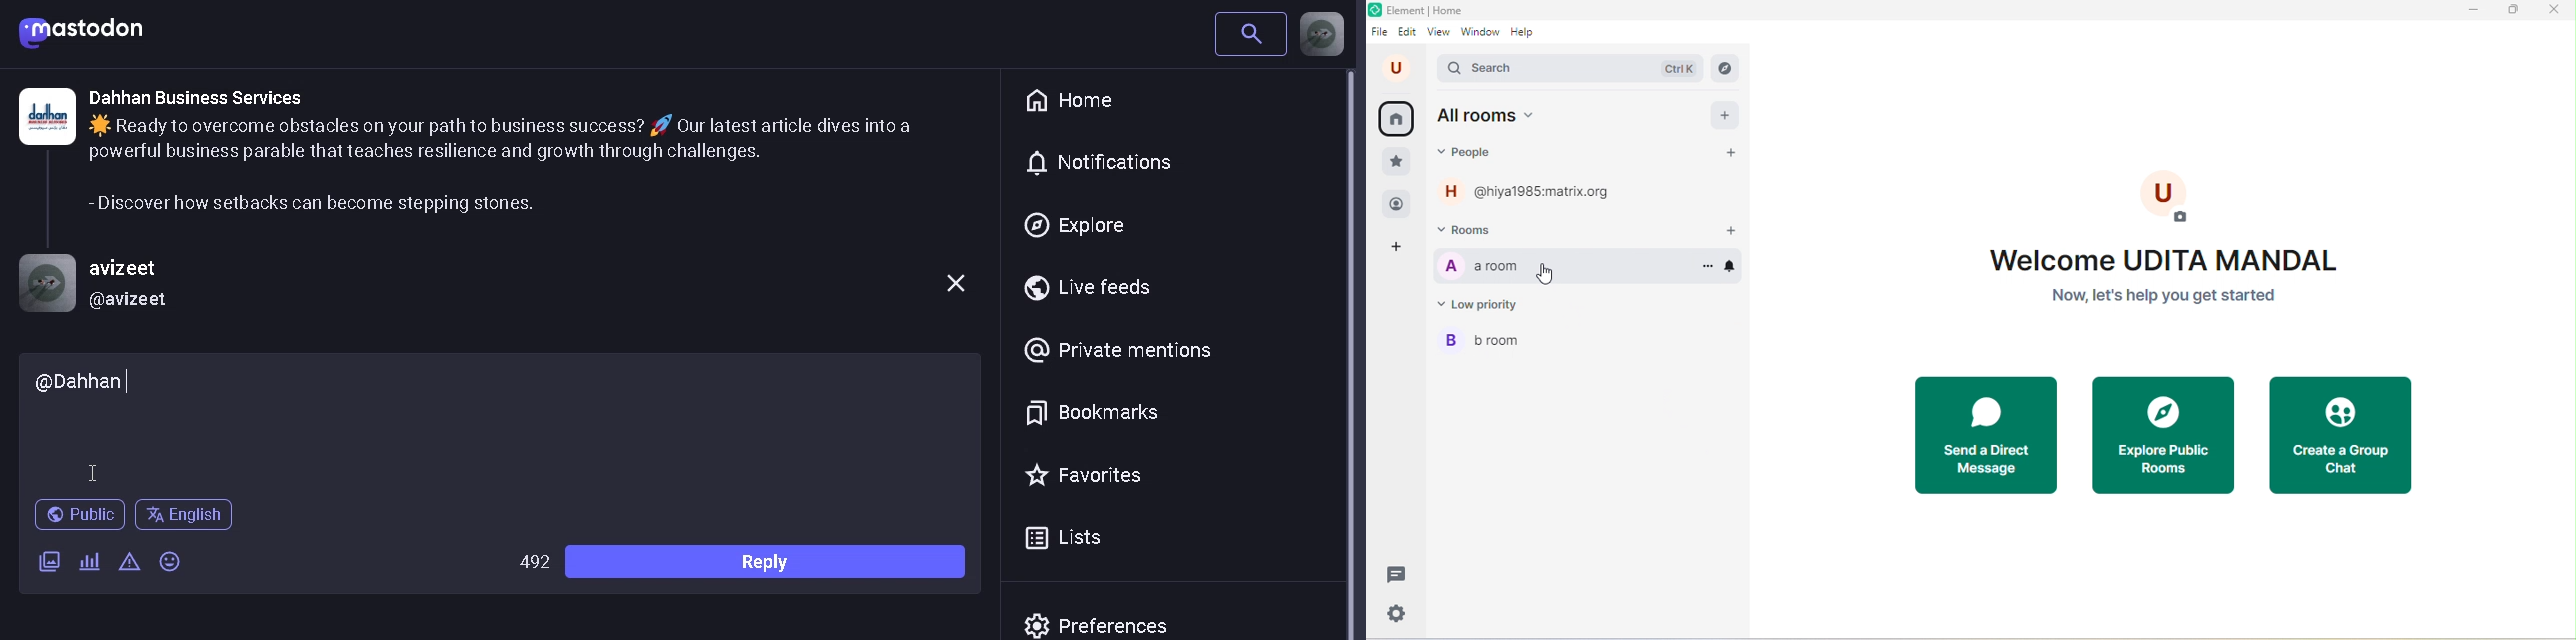  Describe the element at coordinates (2165, 435) in the screenshot. I see `explore public rooms` at that location.